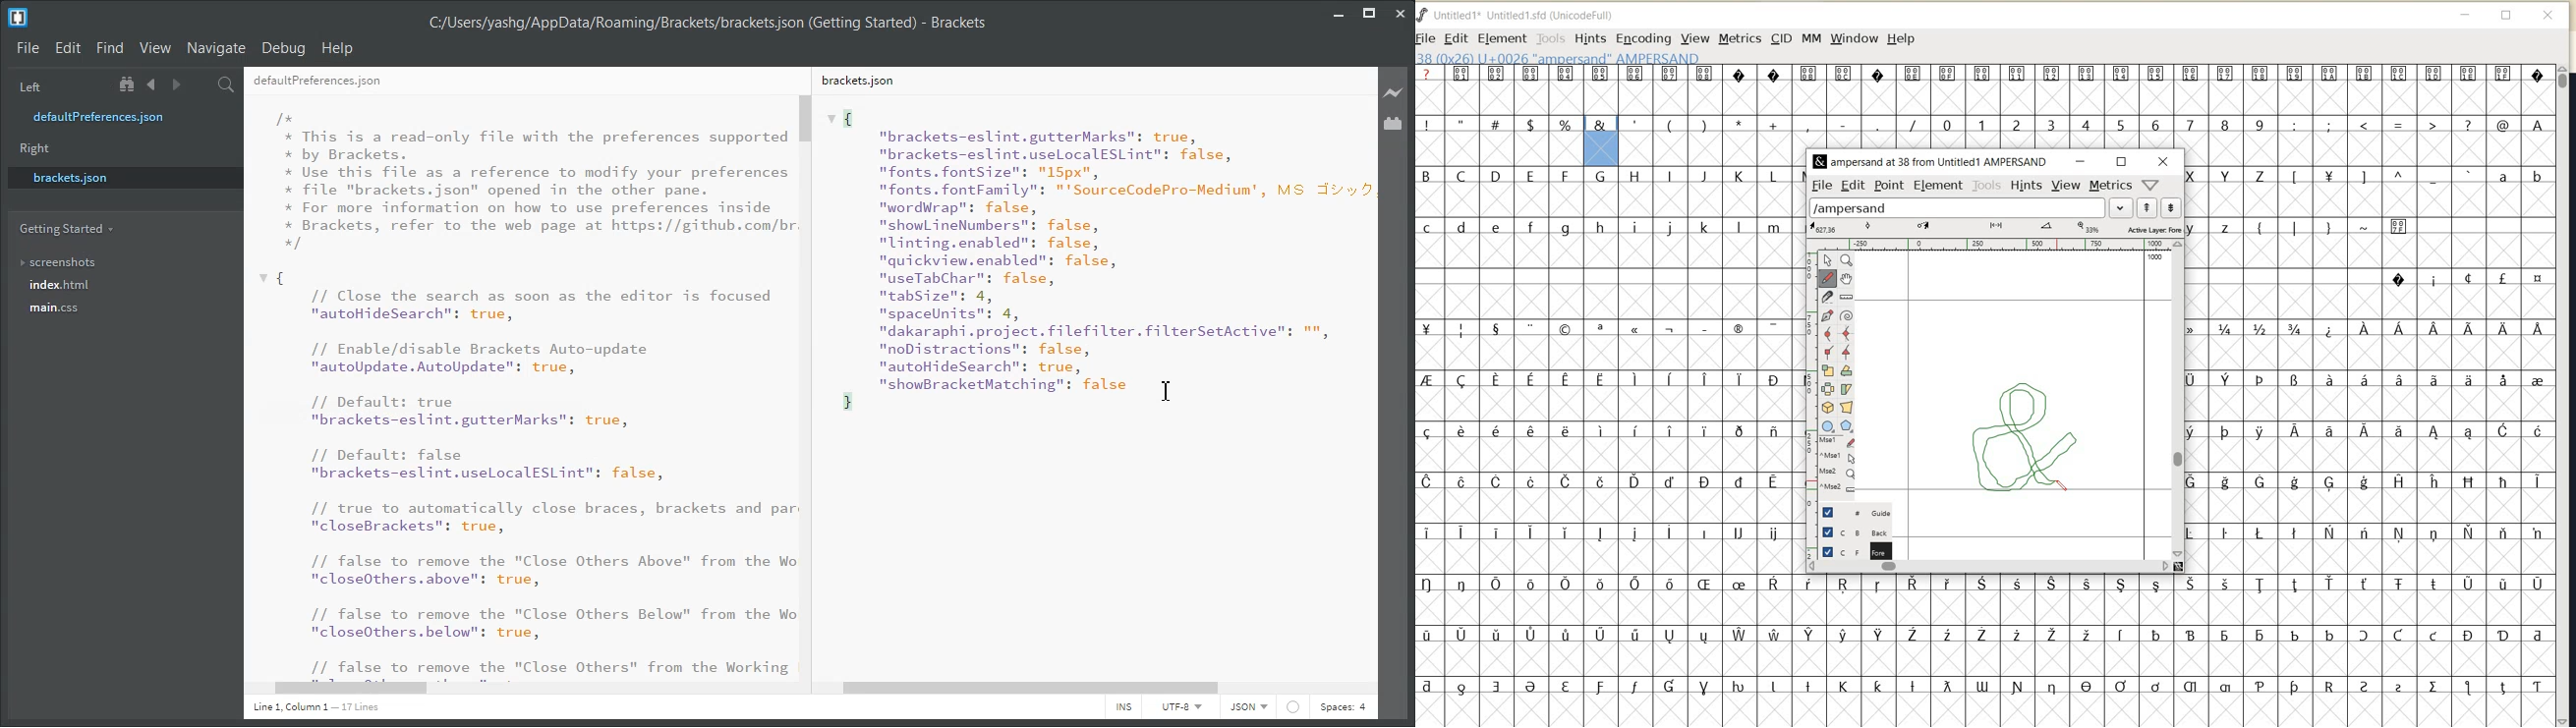  I want to click on SCROLLBAR, so click(1990, 568).